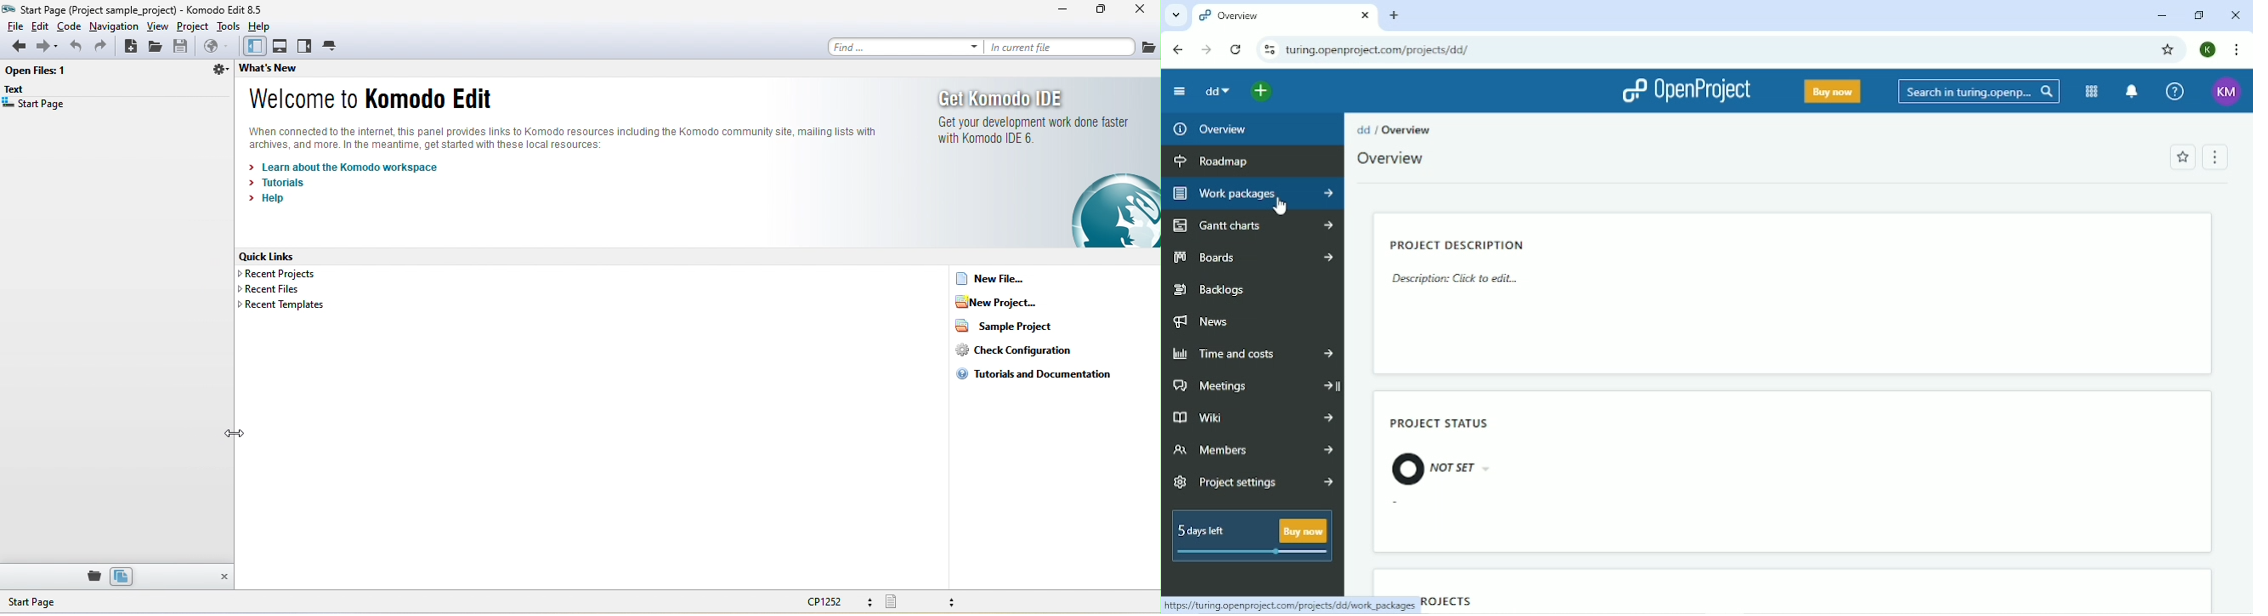 This screenshot has width=2268, height=616. I want to click on recent files, so click(275, 290).